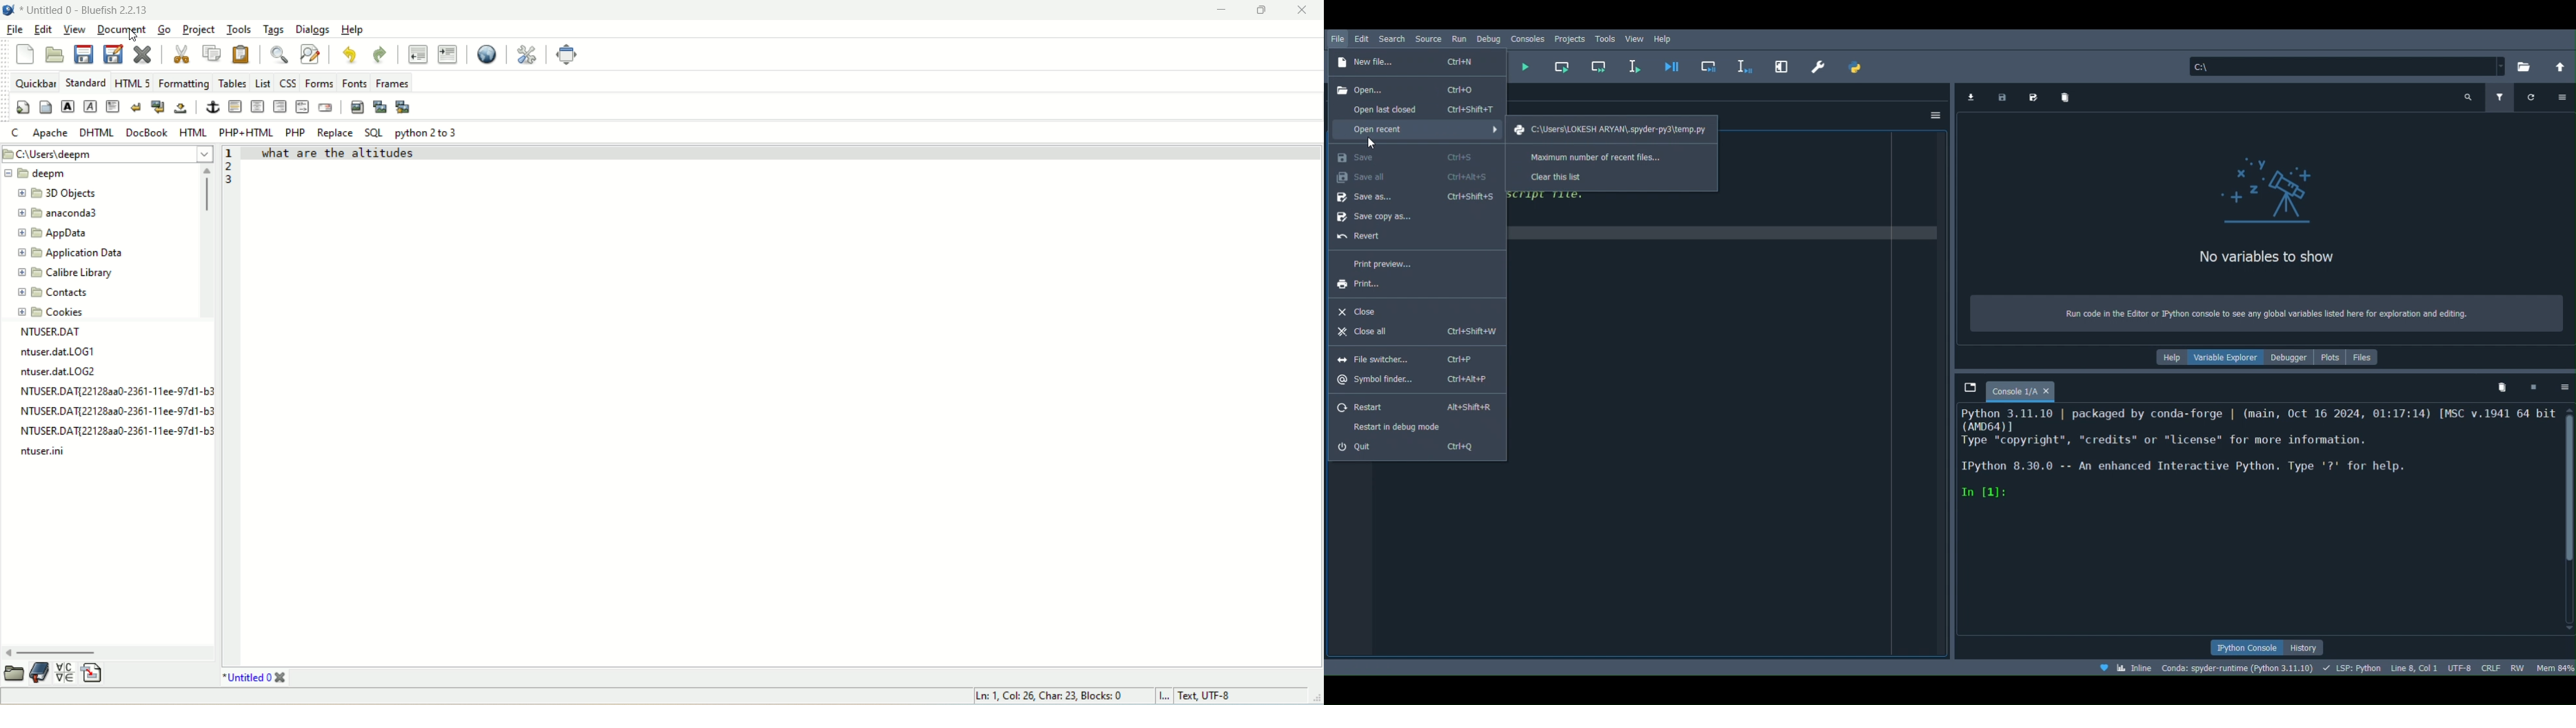  Describe the element at coordinates (2457, 666) in the screenshot. I see `Encoding` at that location.